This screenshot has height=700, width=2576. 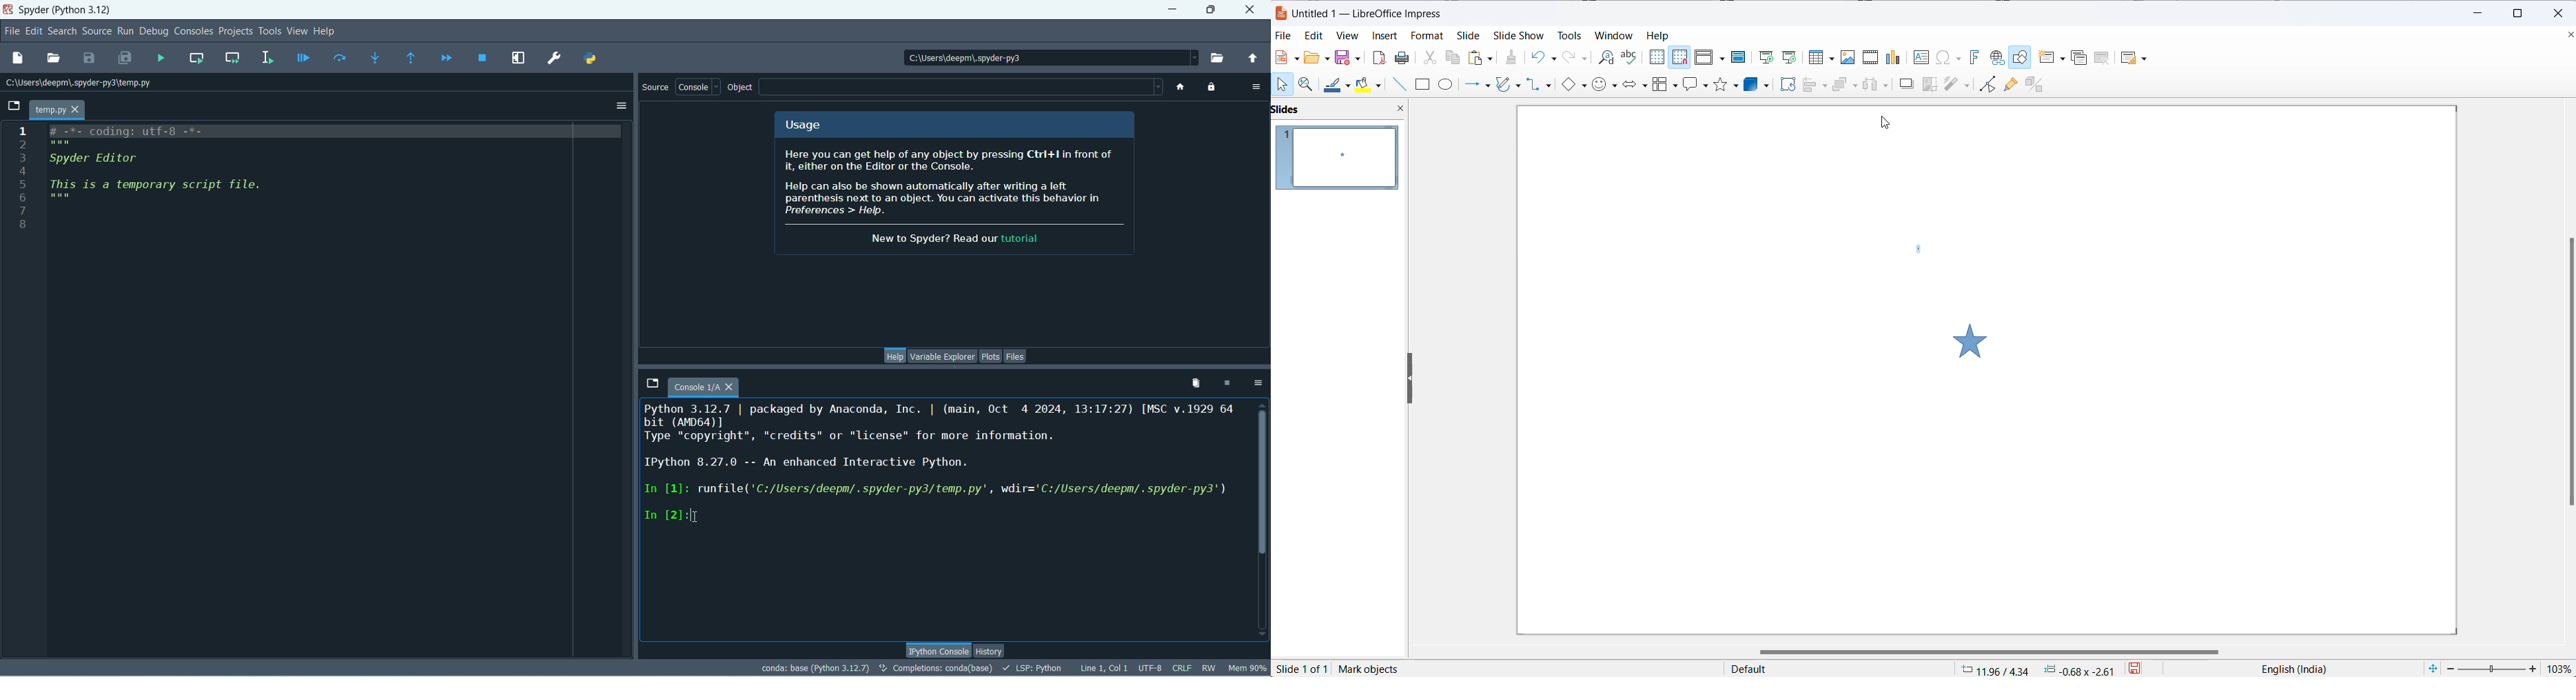 I want to click on stop debugging, so click(x=484, y=58).